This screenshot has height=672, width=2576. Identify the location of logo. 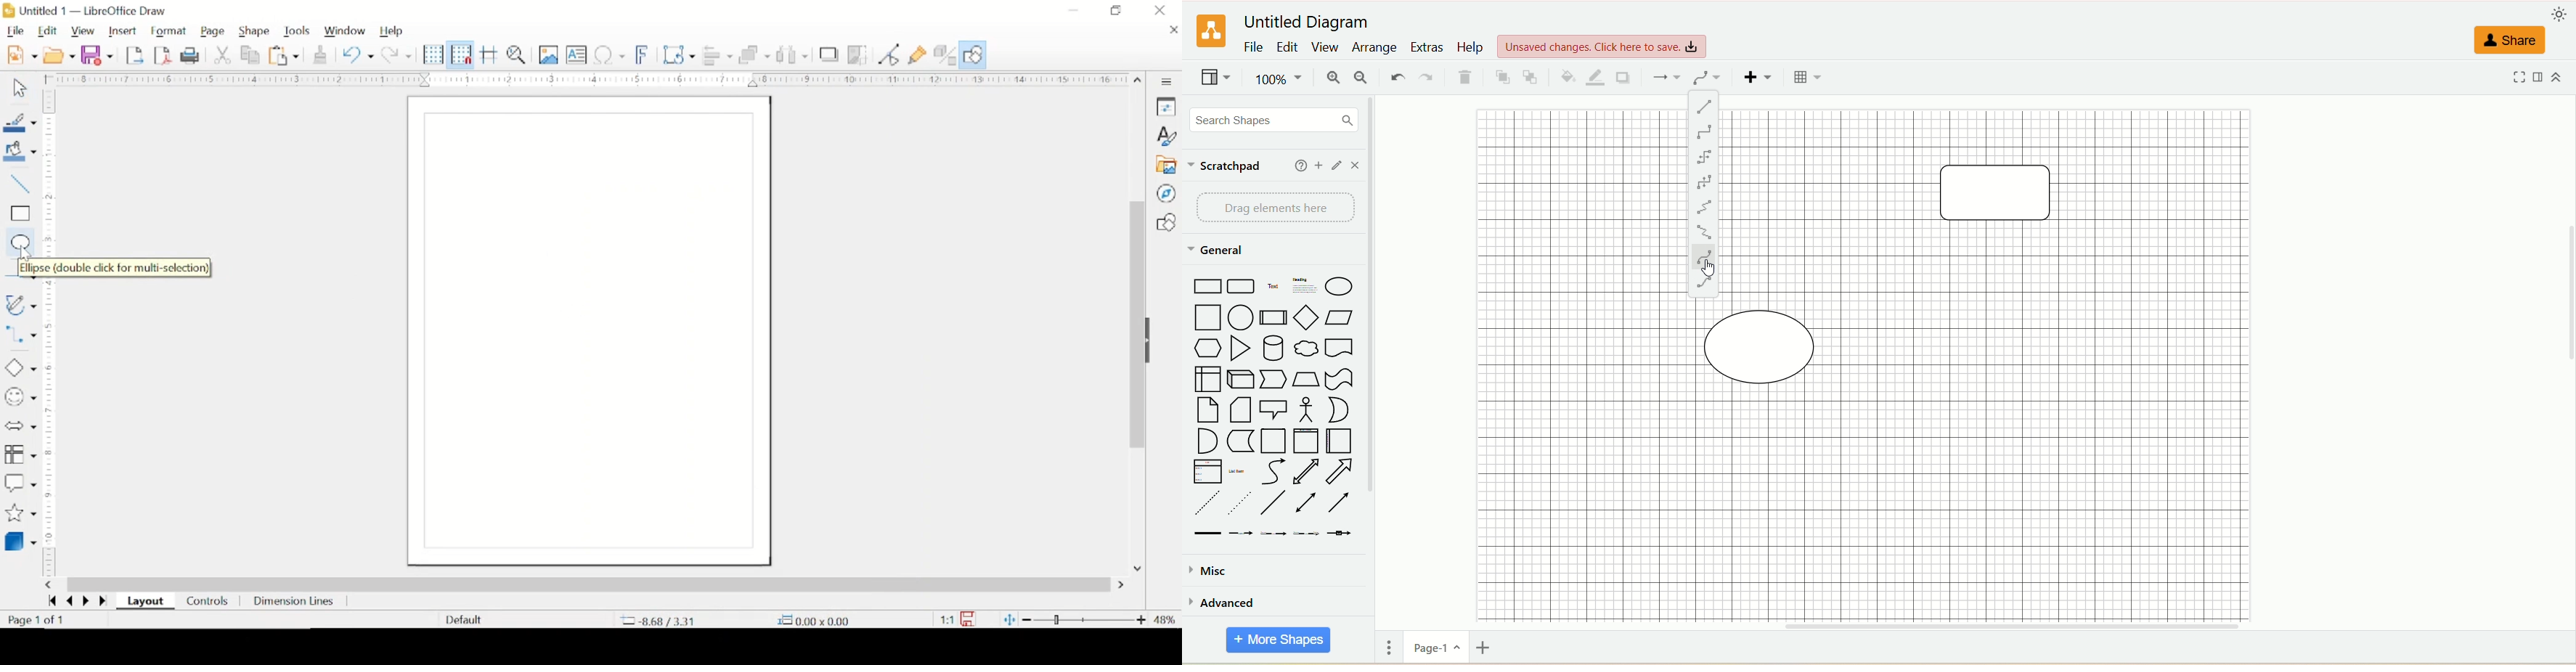
(1209, 32).